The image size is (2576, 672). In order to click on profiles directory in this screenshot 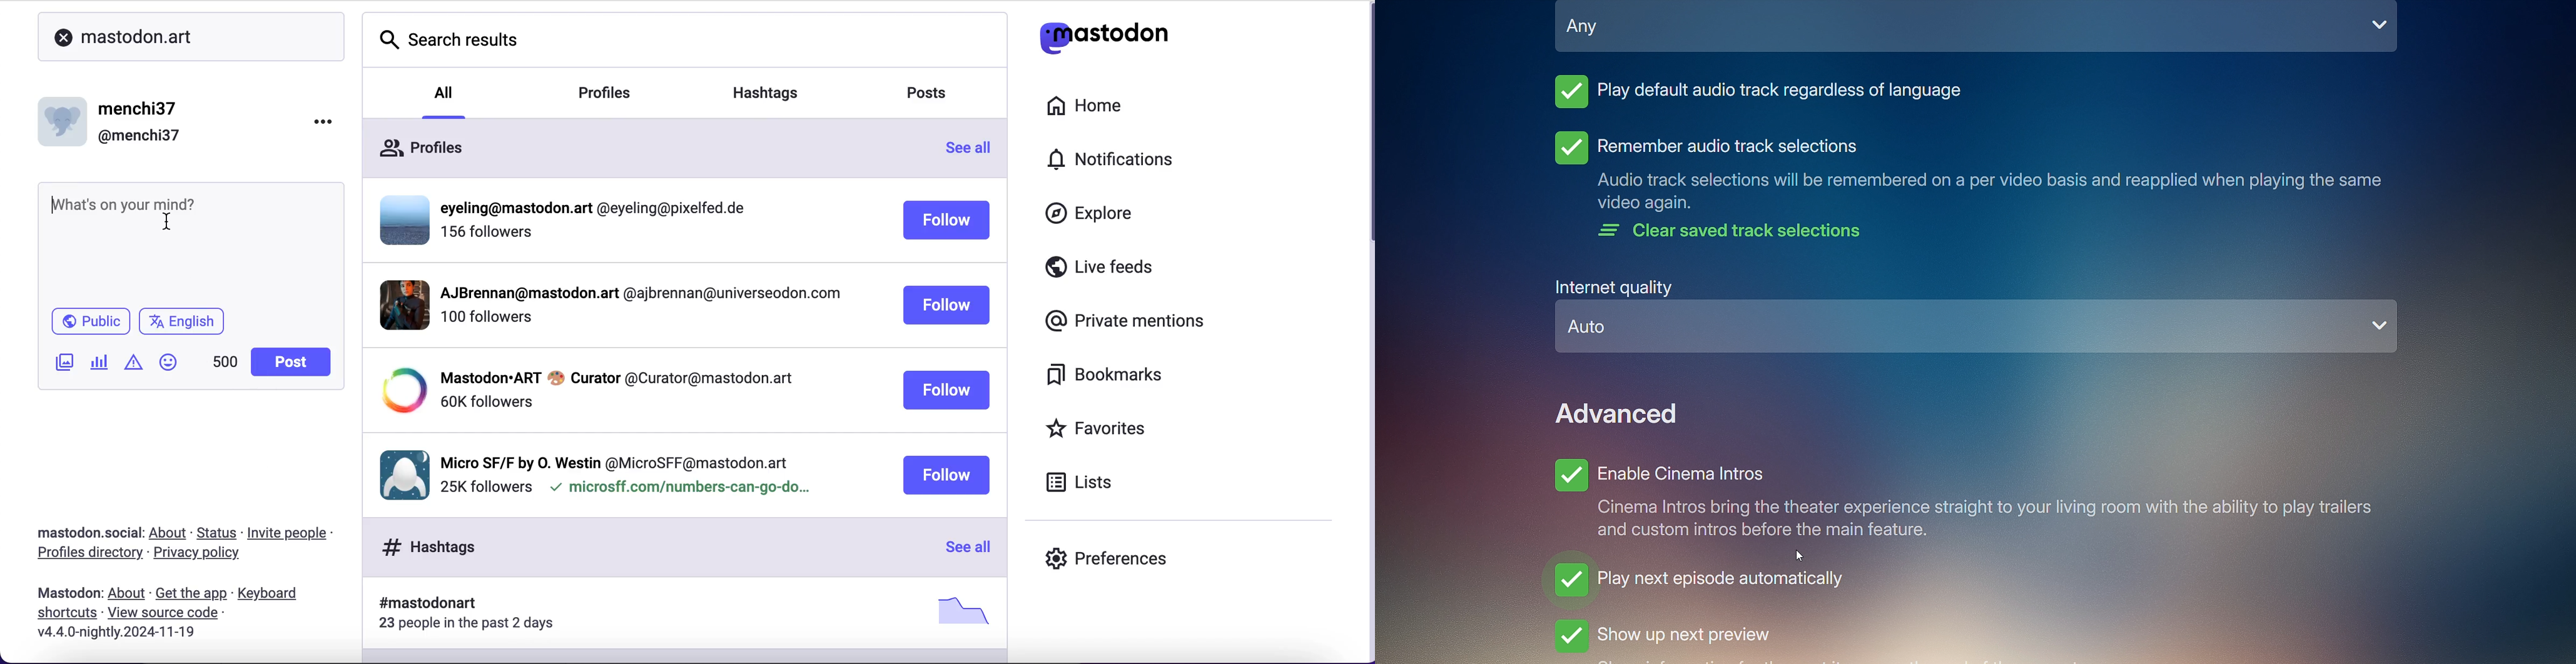, I will do `click(89, 556)`.